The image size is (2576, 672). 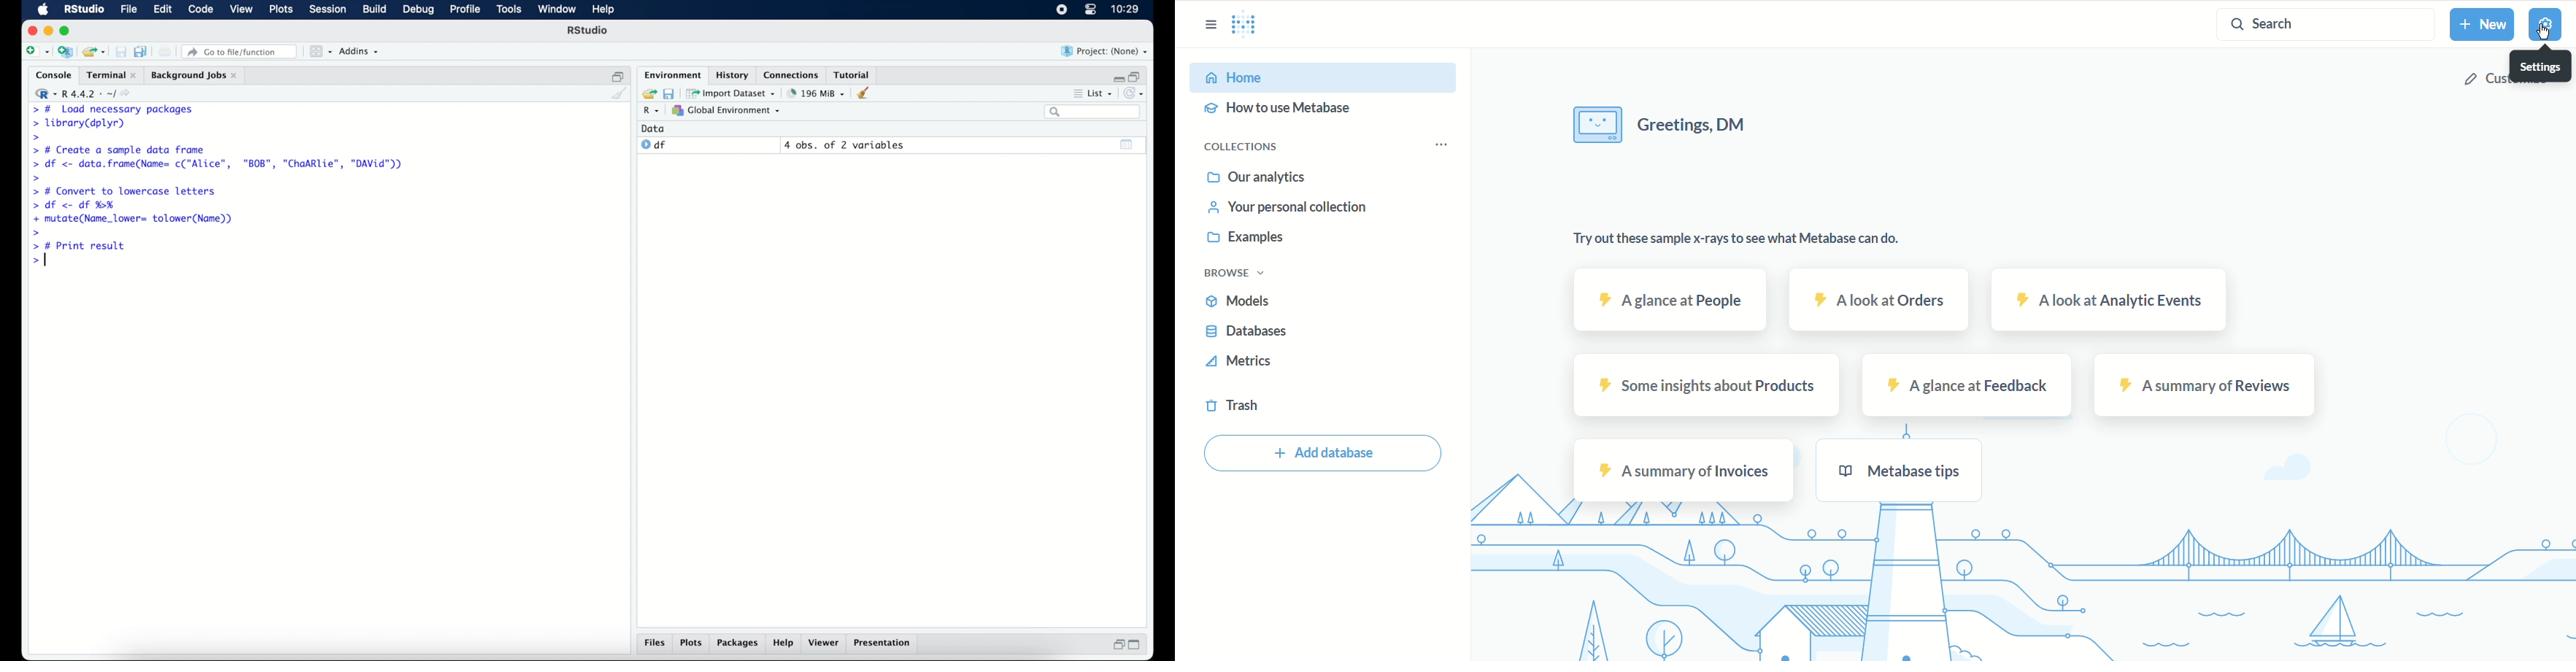 I want to click on R Studio, so click(x=84, y=10).